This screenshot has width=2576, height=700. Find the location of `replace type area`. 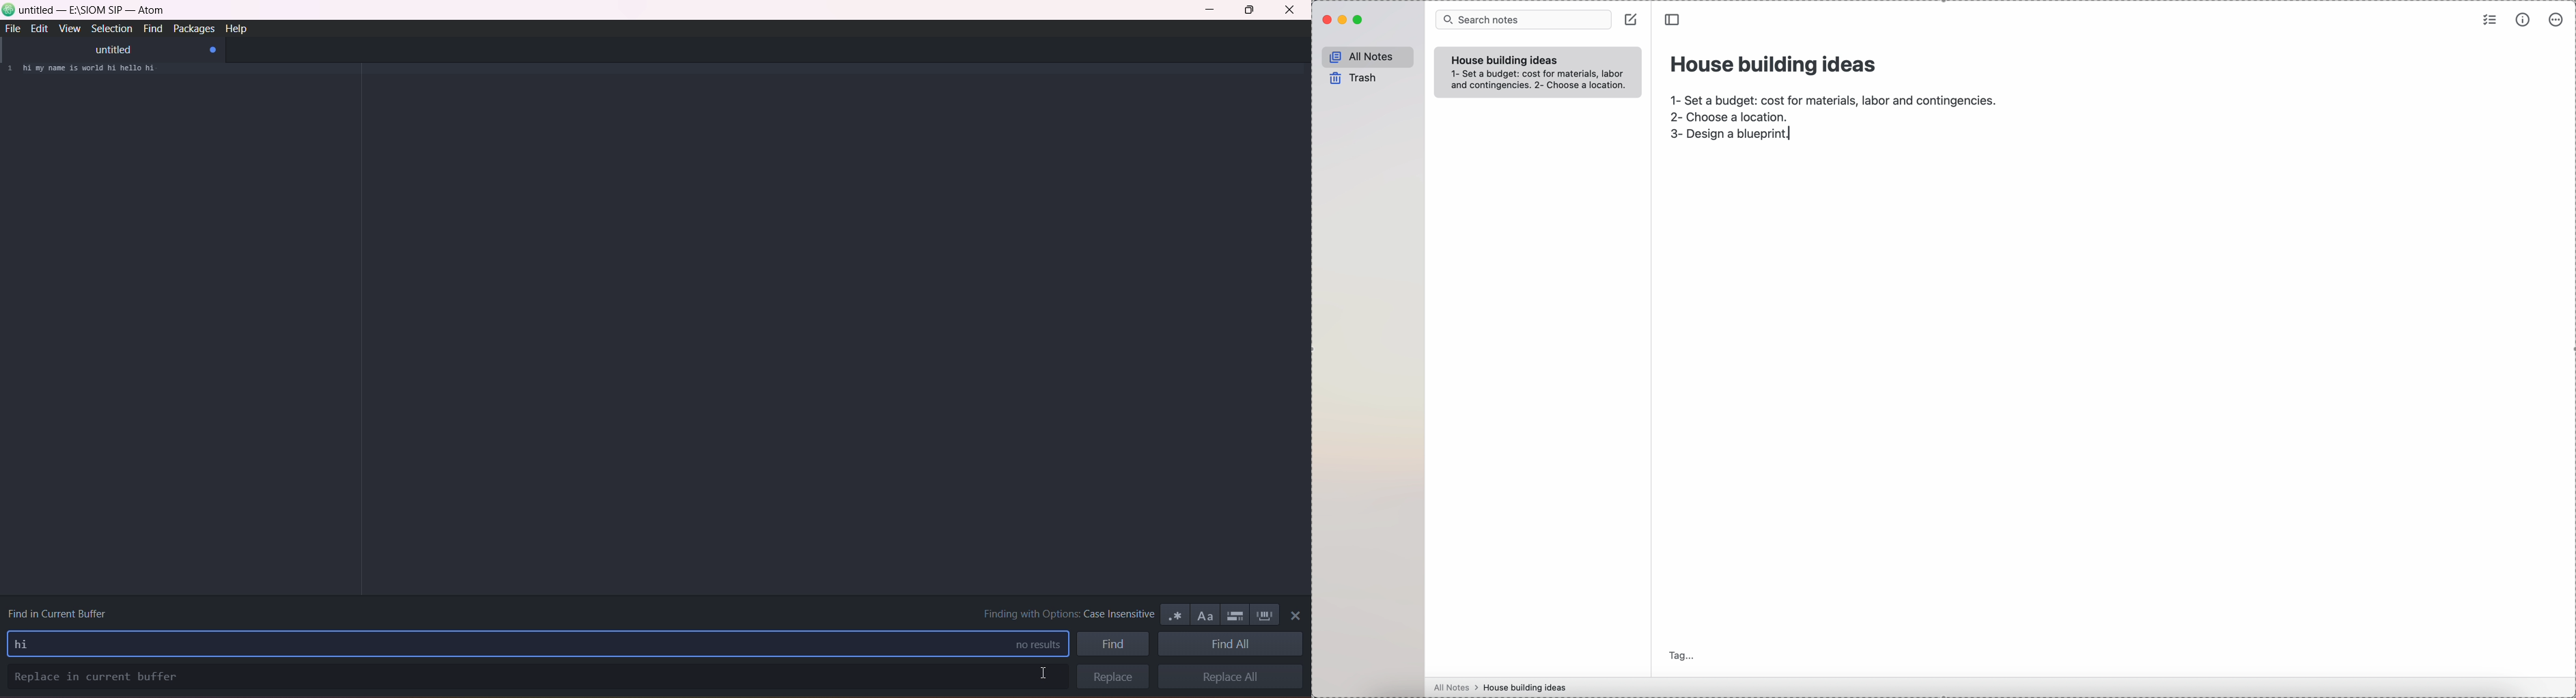

replace type area is located at coordinates (533, 677).